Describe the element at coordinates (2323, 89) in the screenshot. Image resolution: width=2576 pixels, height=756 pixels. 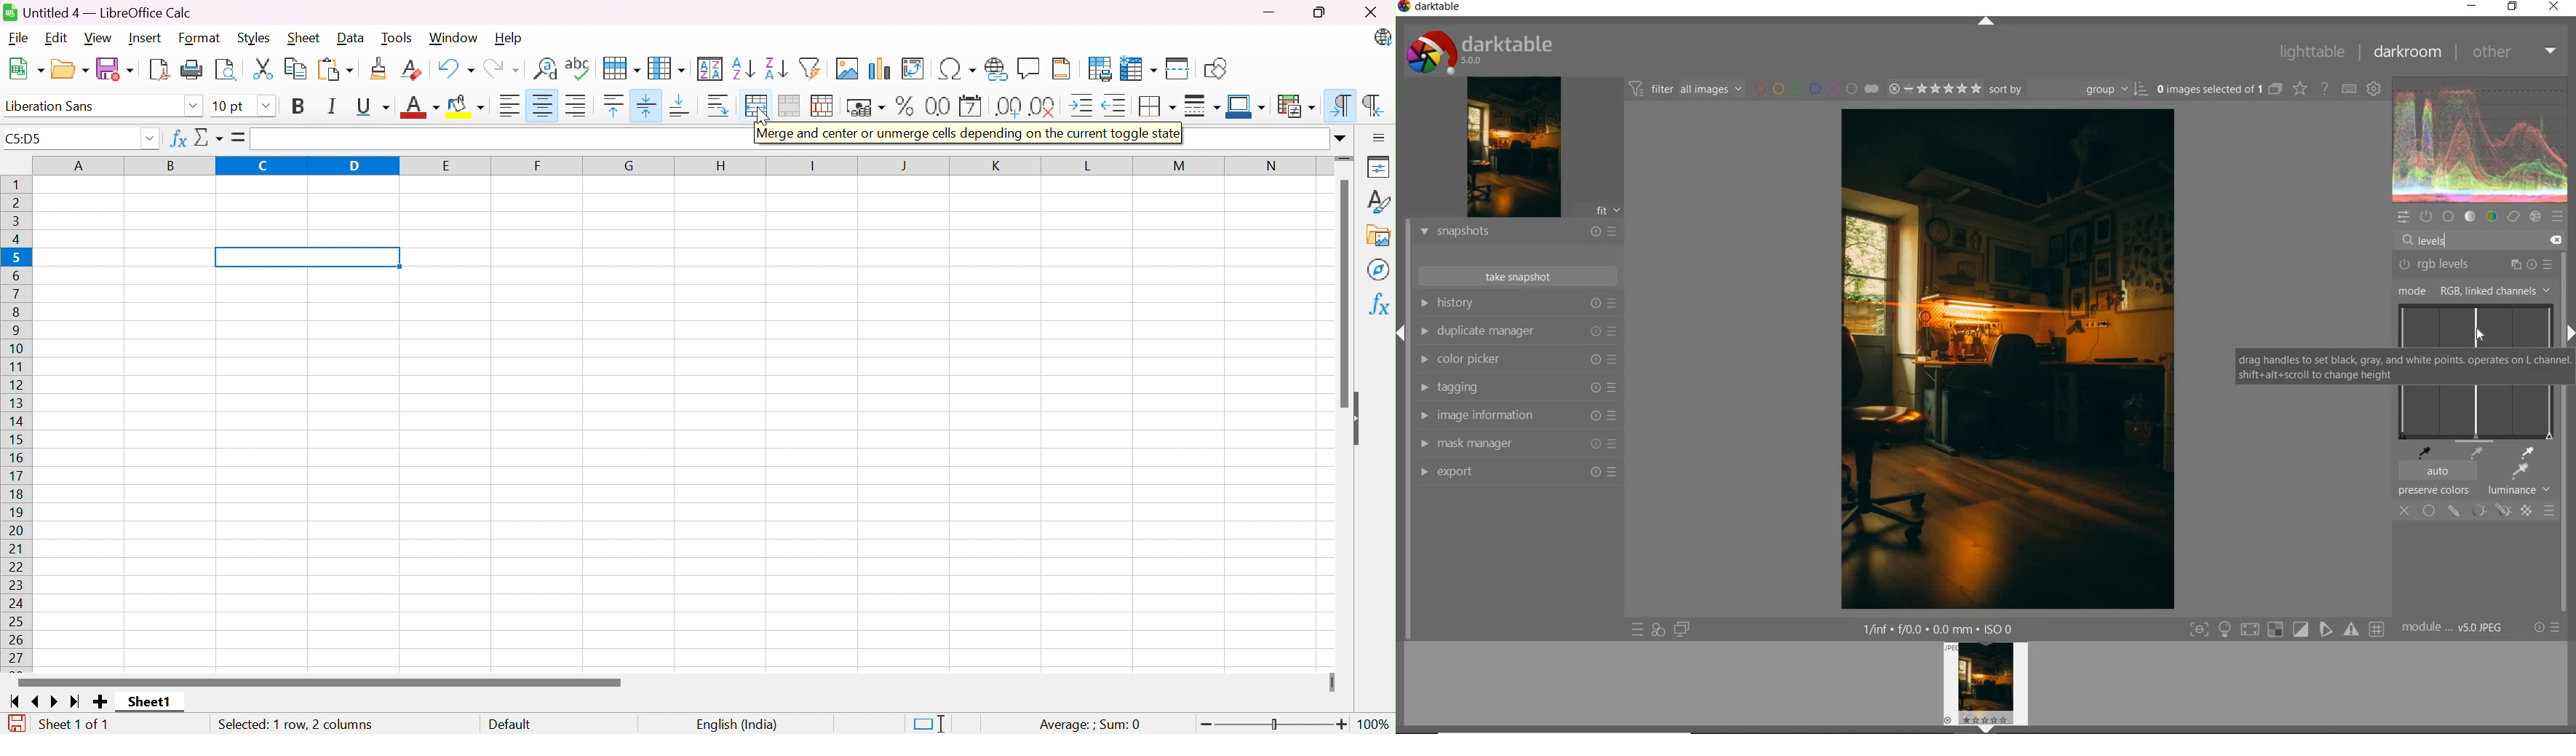
I see `enable online help` at that location.